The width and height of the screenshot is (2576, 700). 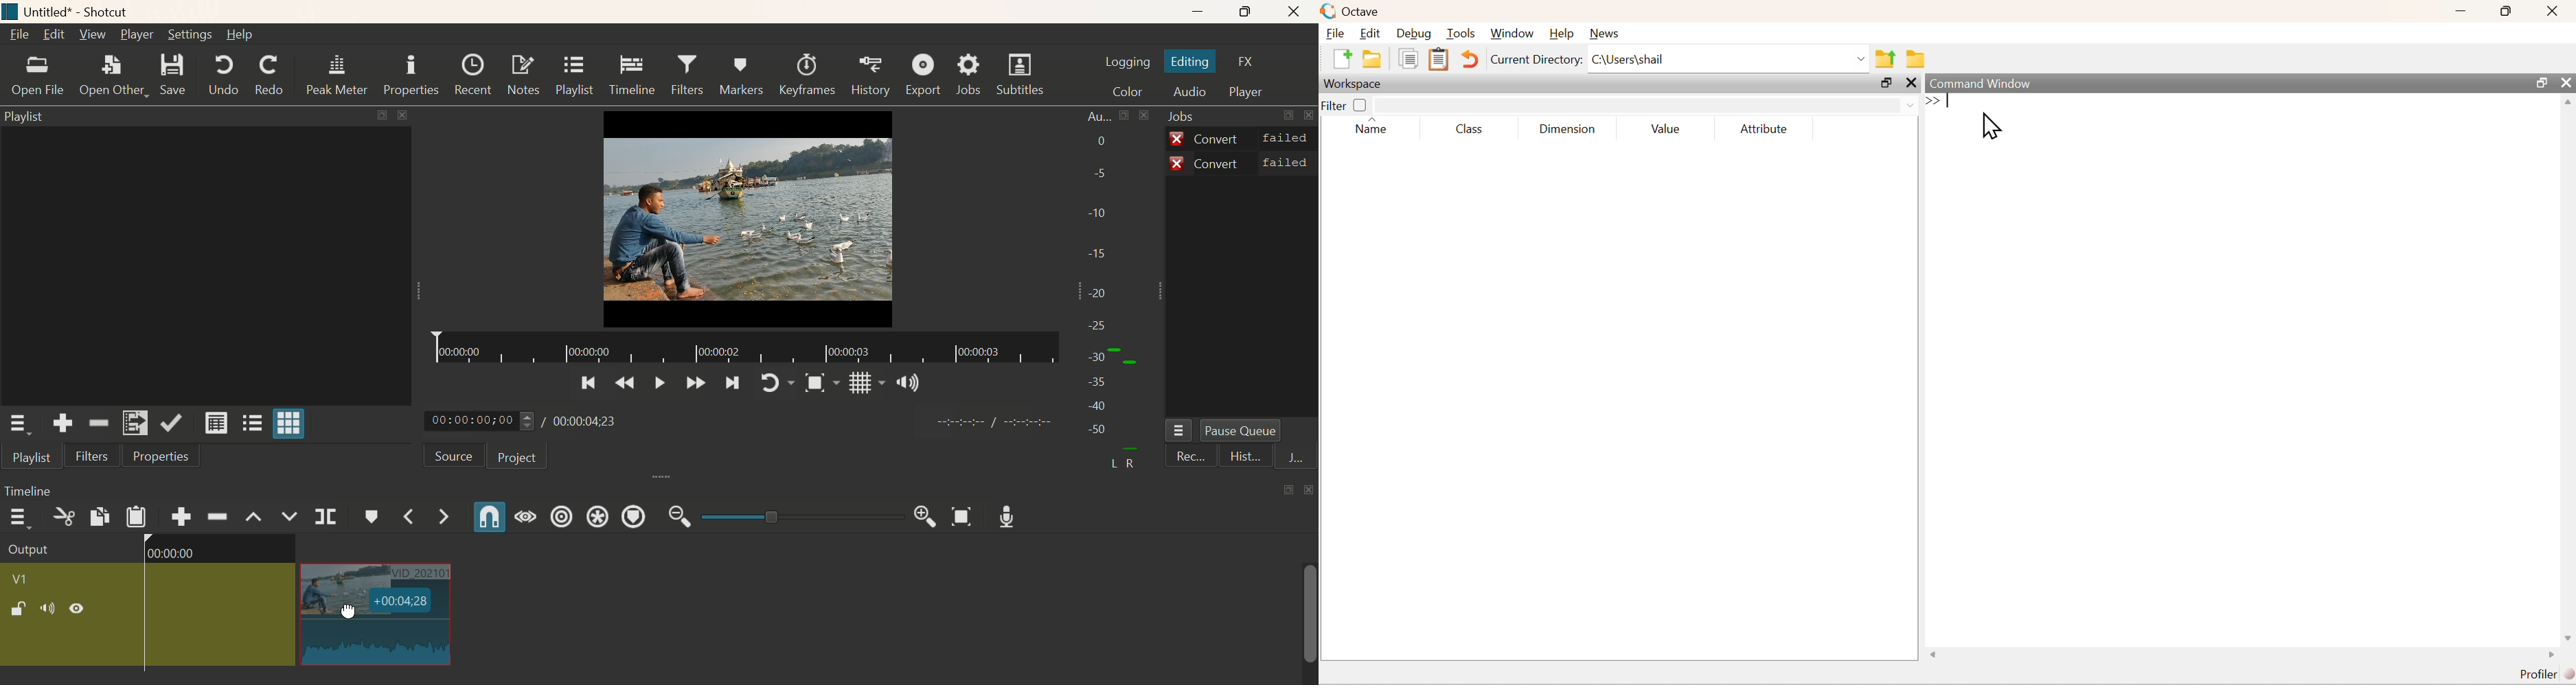 What do you see at coordinates (1762, 127) in the screenshot?
I see `Attribute` at bounding box center [1762, 127].